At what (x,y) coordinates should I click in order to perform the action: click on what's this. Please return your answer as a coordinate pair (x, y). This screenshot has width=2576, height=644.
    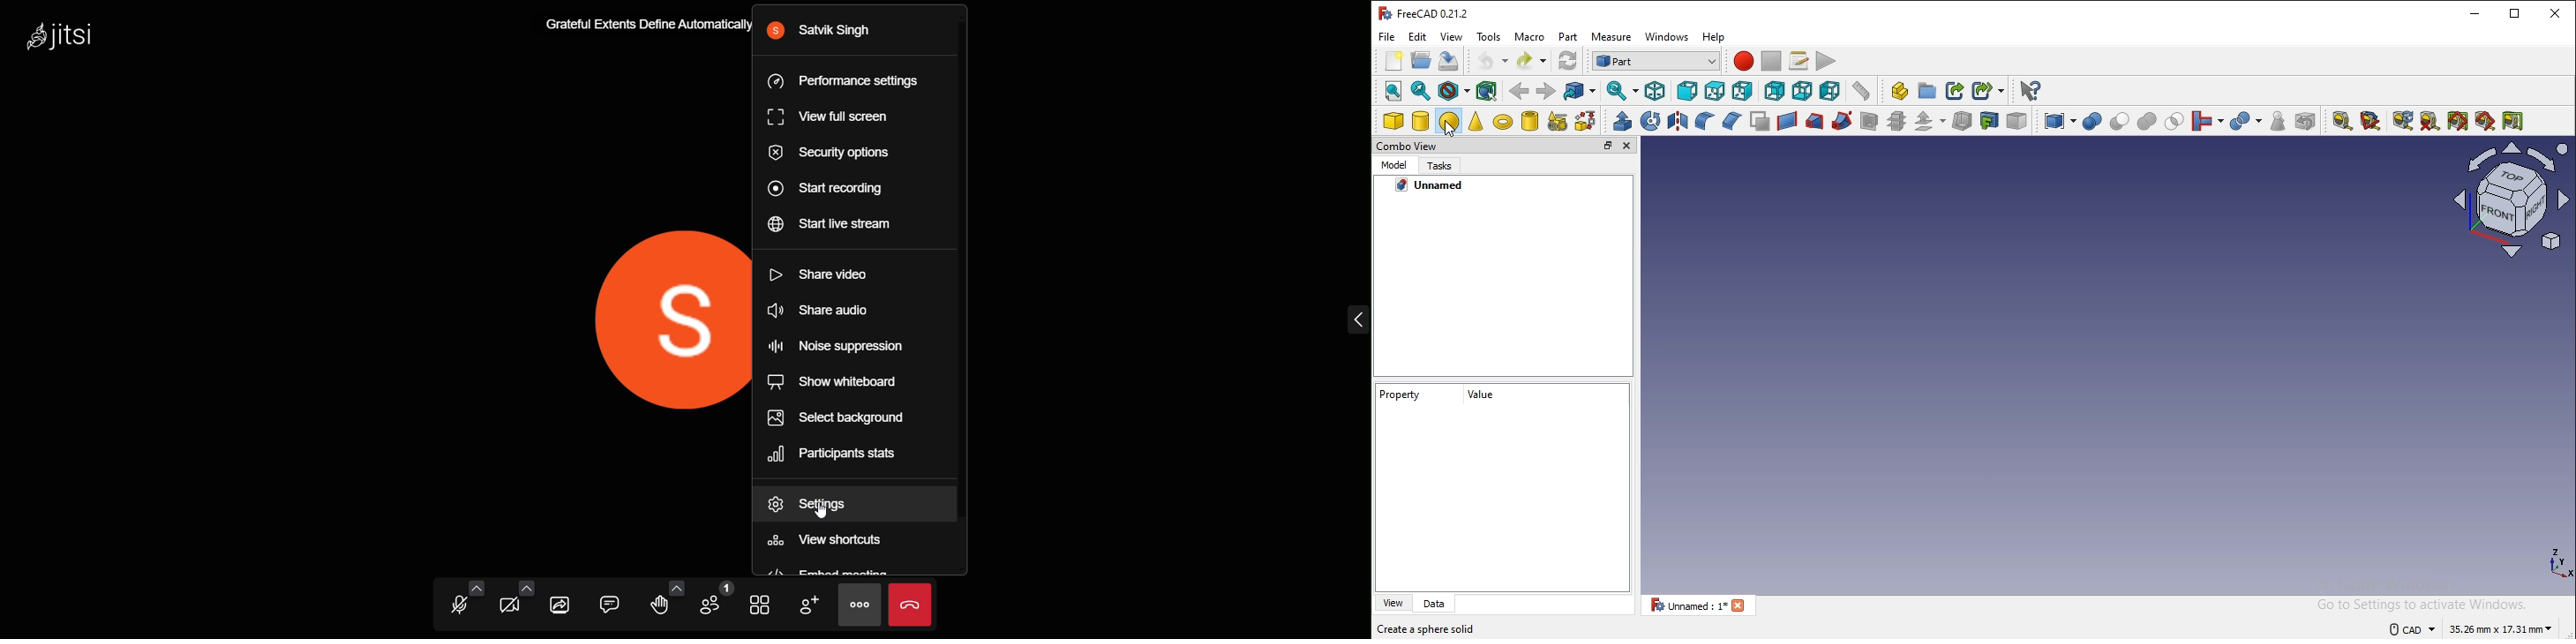
    Looking at the image, I should click on (2030, 91).